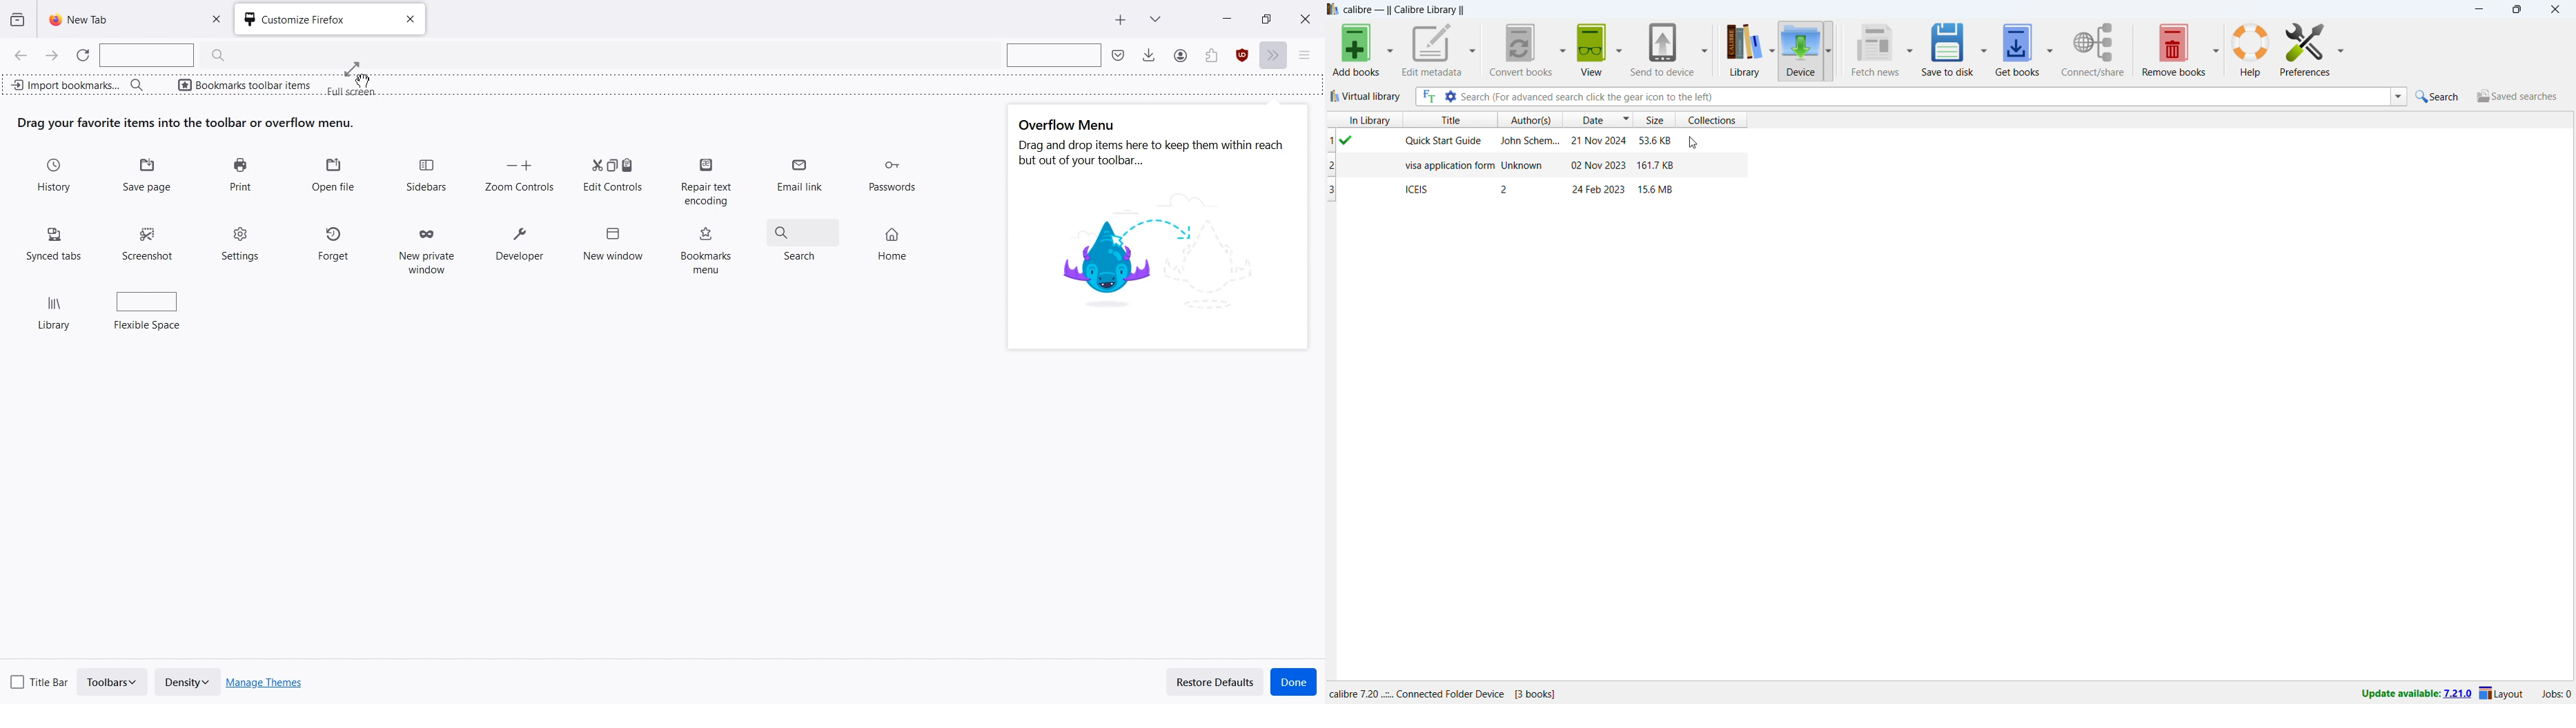 This screenshot has width=2576, height=728. I want to click on device, so click(1800, 50).